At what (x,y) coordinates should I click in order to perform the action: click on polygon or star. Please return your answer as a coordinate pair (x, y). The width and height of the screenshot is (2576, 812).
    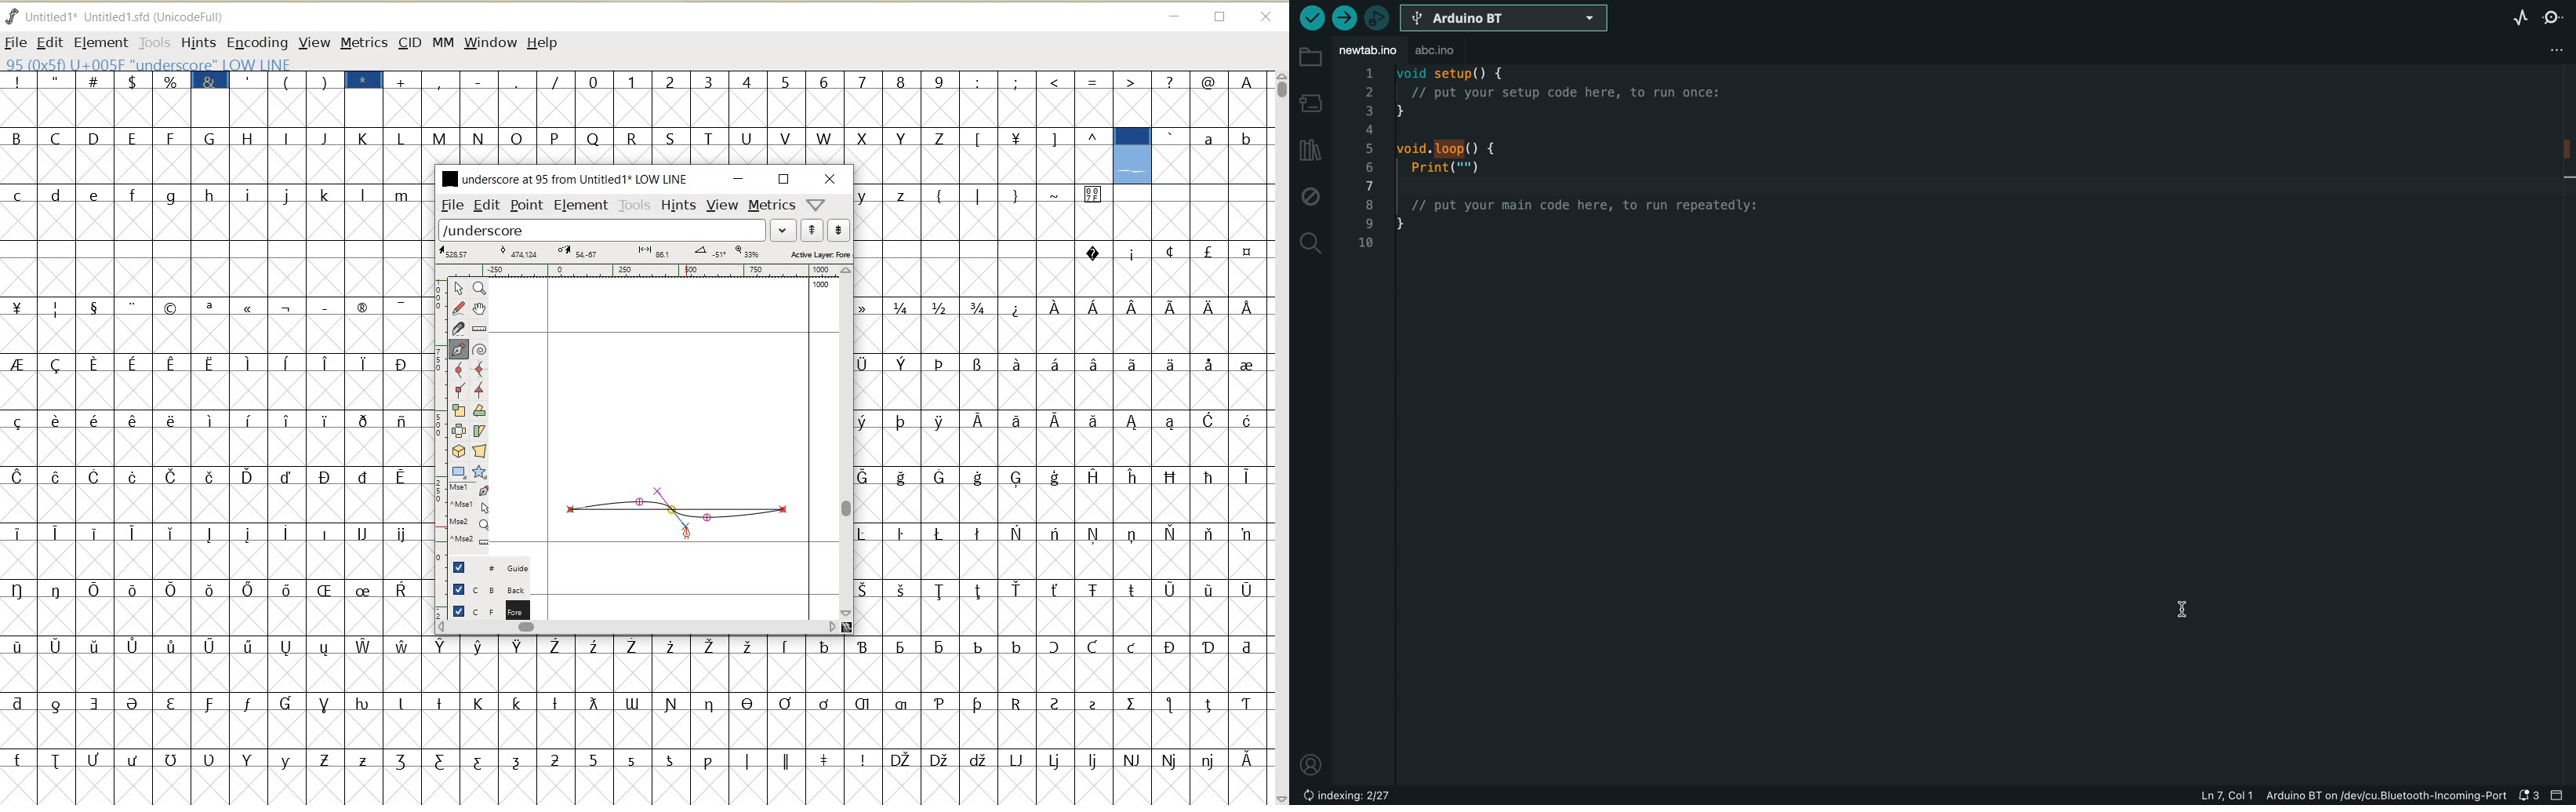
    Looking at the image, I should click on (478, 472).